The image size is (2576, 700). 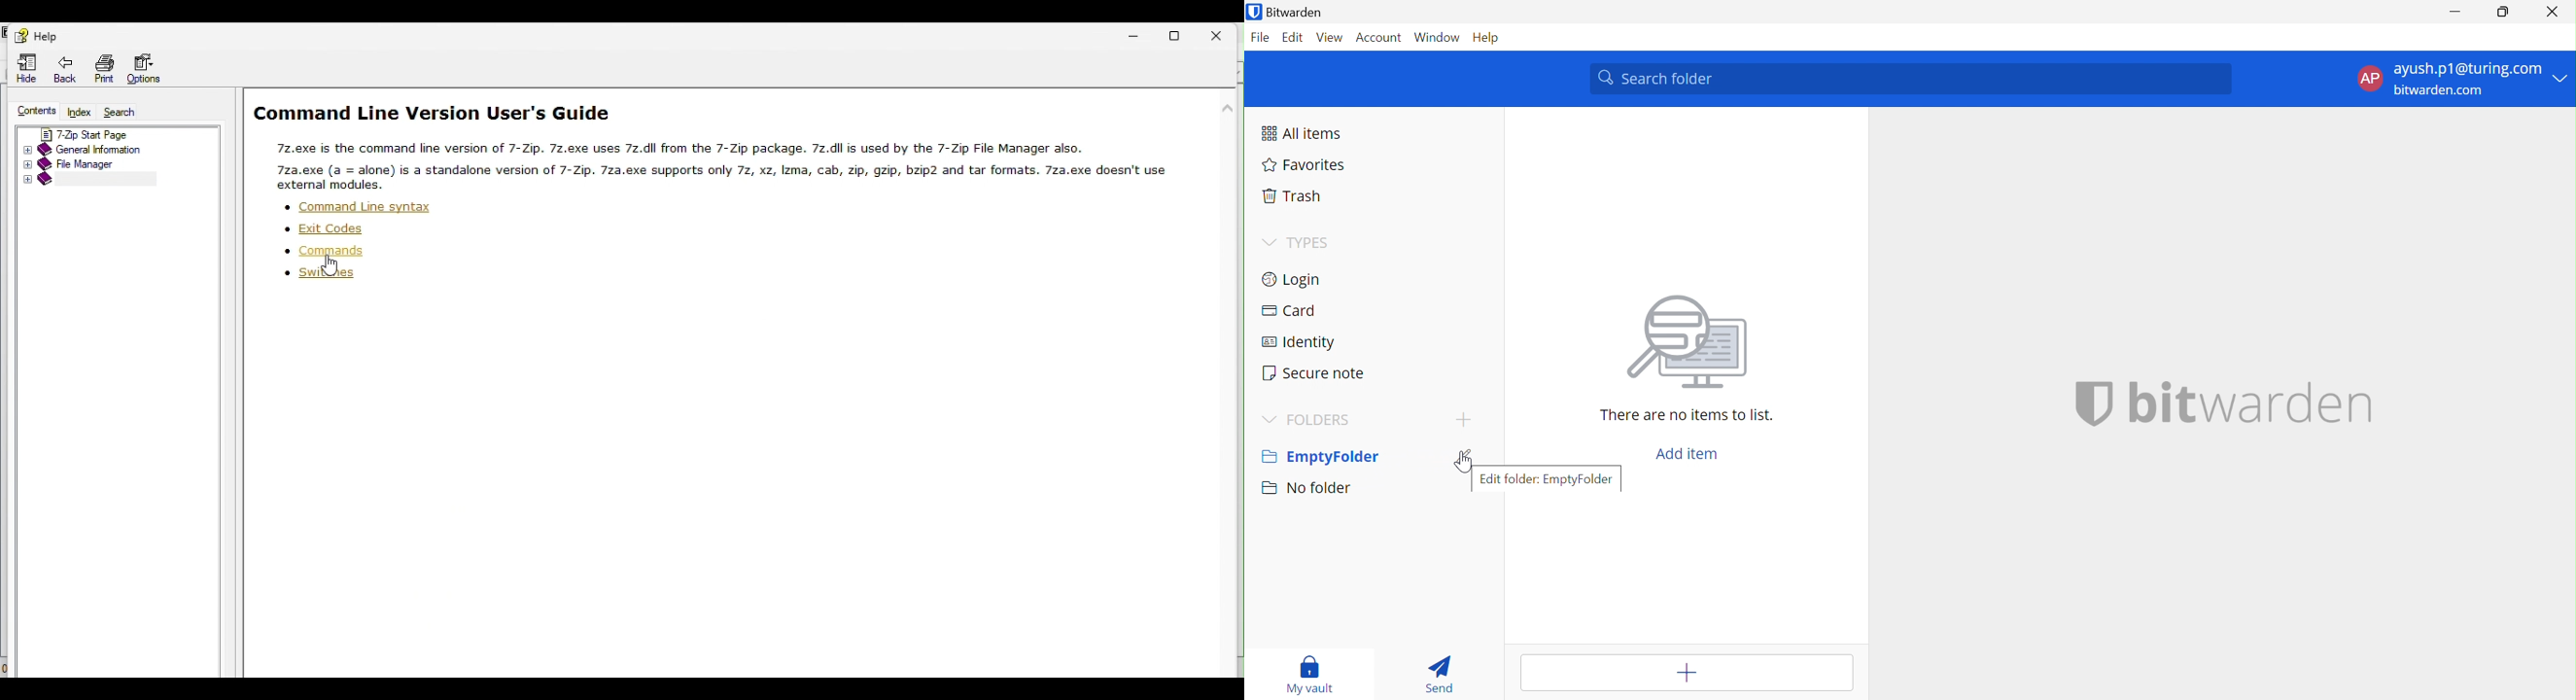 What do you see at coordinates (80, 112) in the screenshot?
I see `Index` at bounding box center [80, 112].